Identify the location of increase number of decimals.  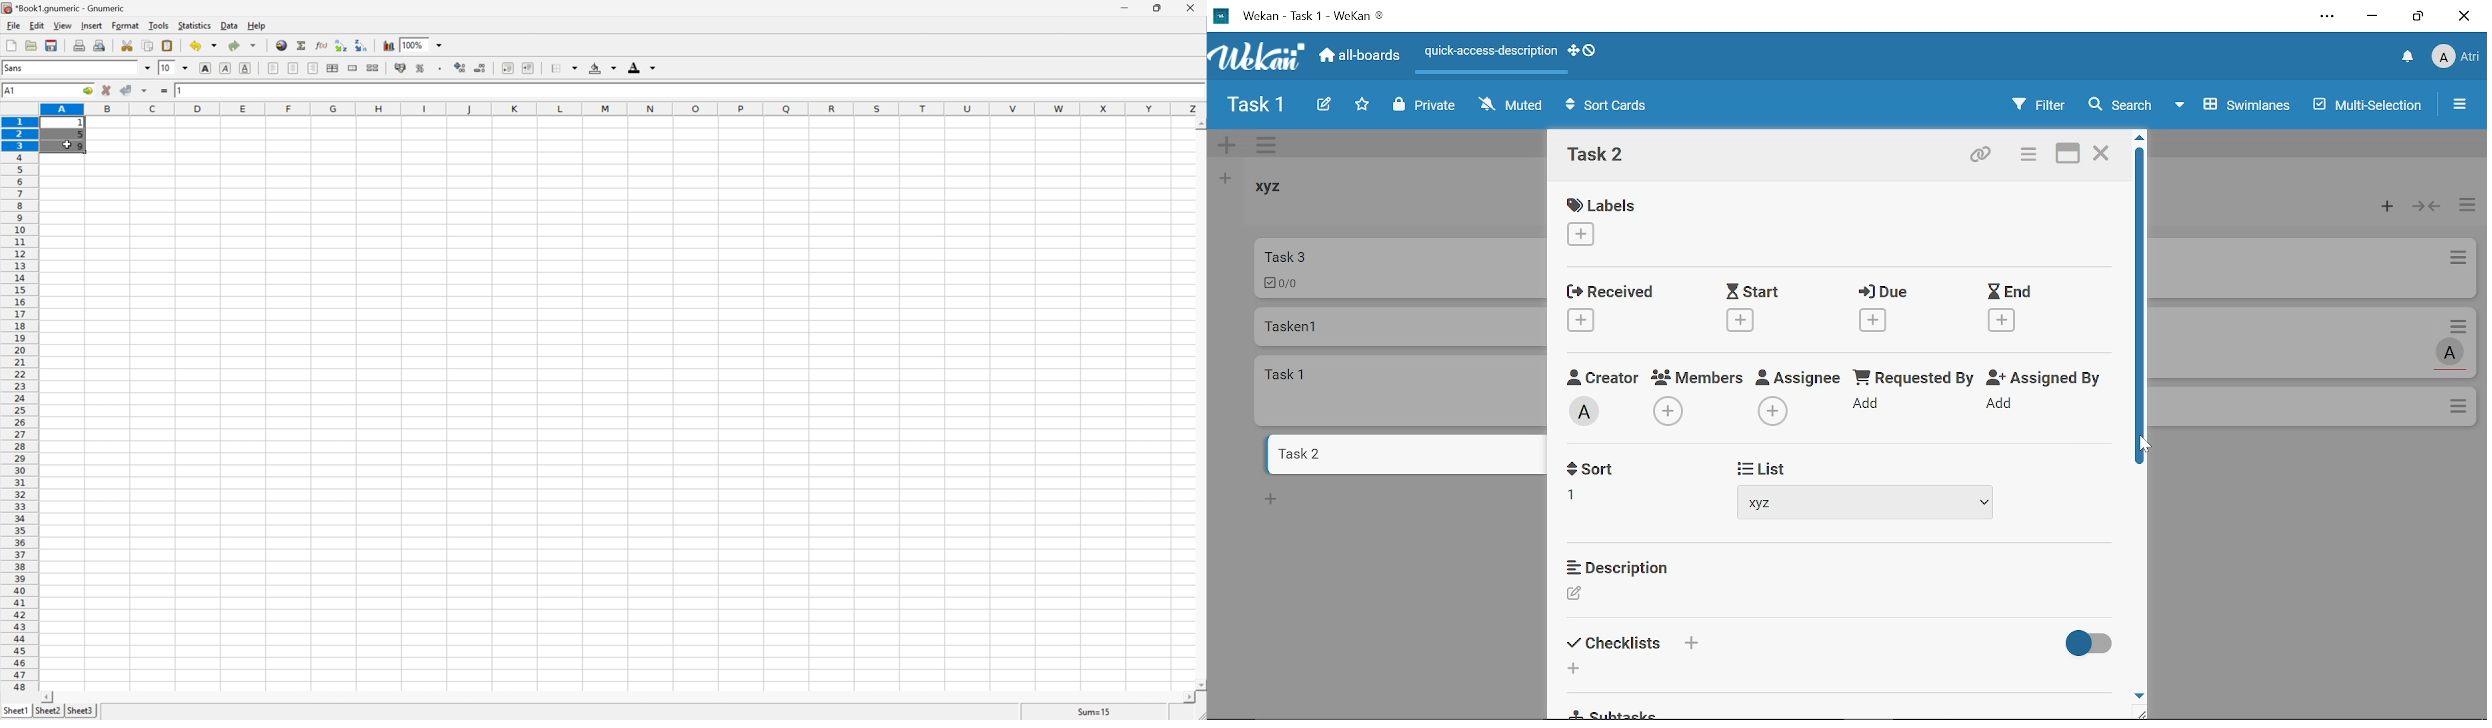
(460, 67).